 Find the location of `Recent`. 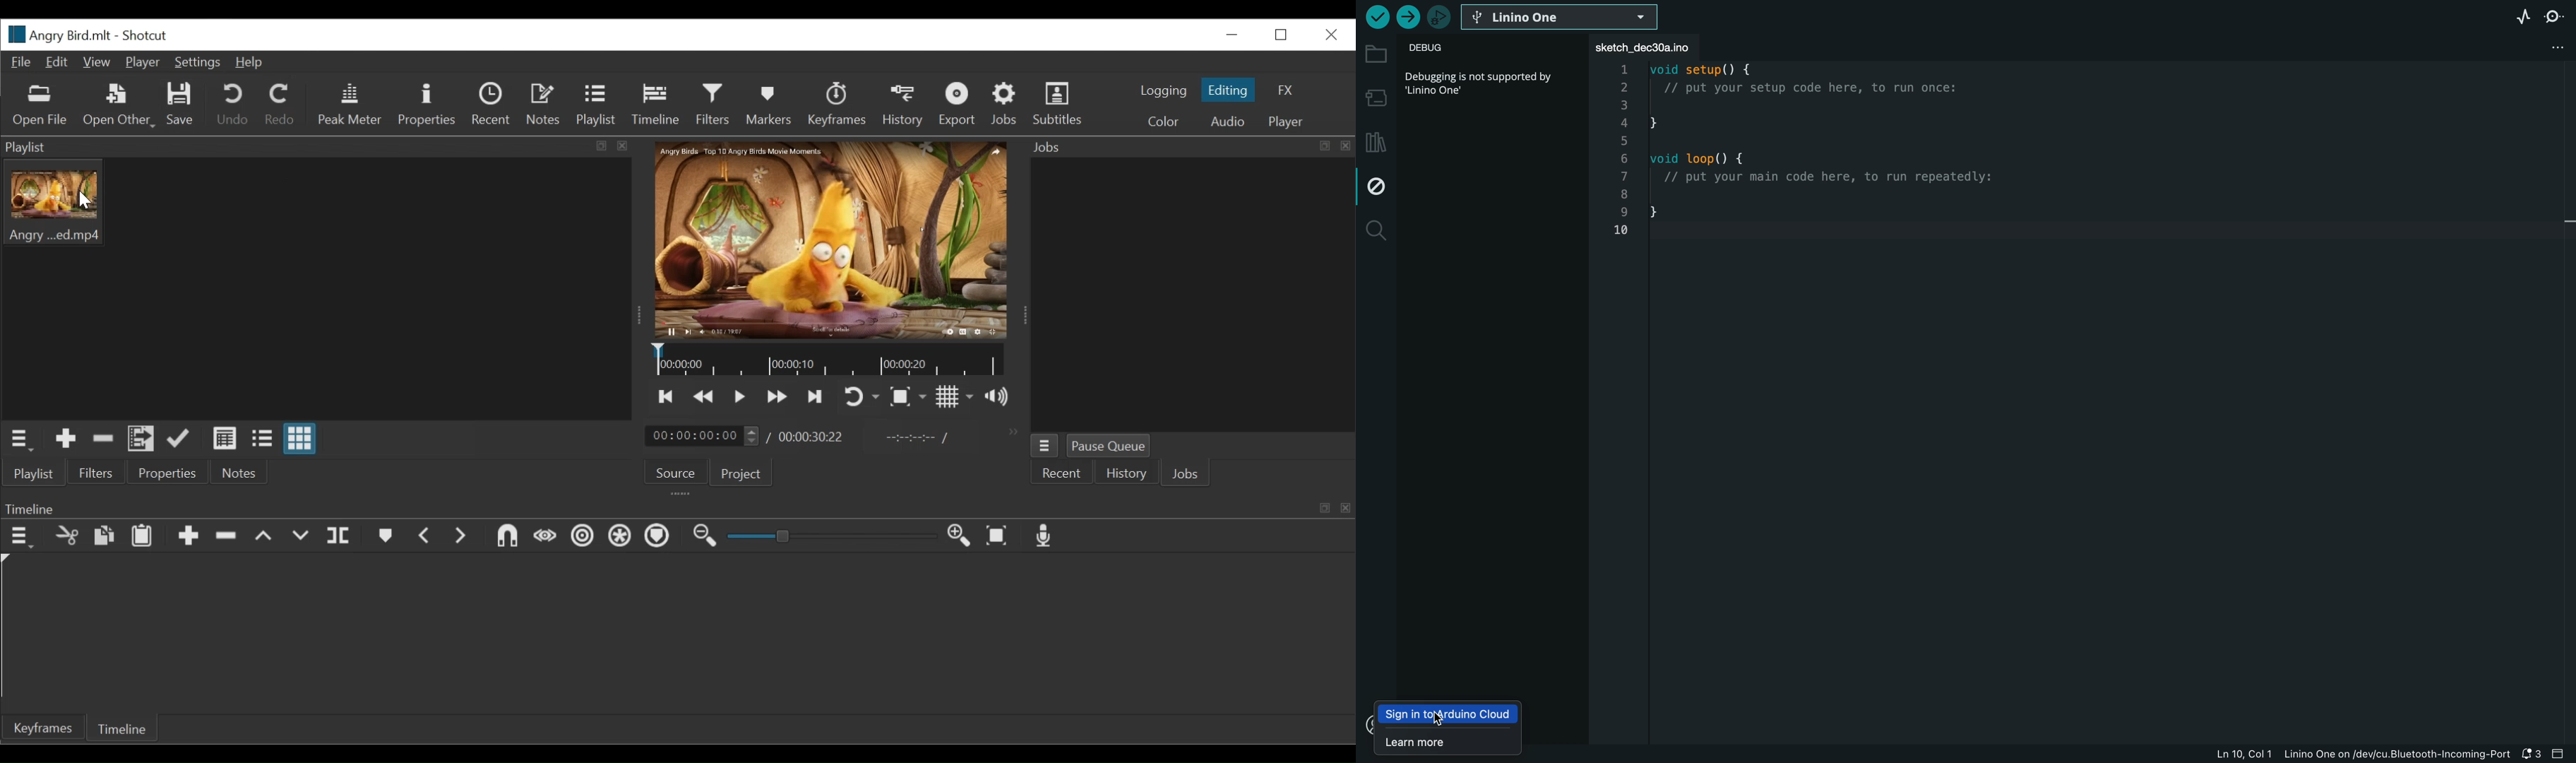

Recent is located at coordinates (1062, 473).